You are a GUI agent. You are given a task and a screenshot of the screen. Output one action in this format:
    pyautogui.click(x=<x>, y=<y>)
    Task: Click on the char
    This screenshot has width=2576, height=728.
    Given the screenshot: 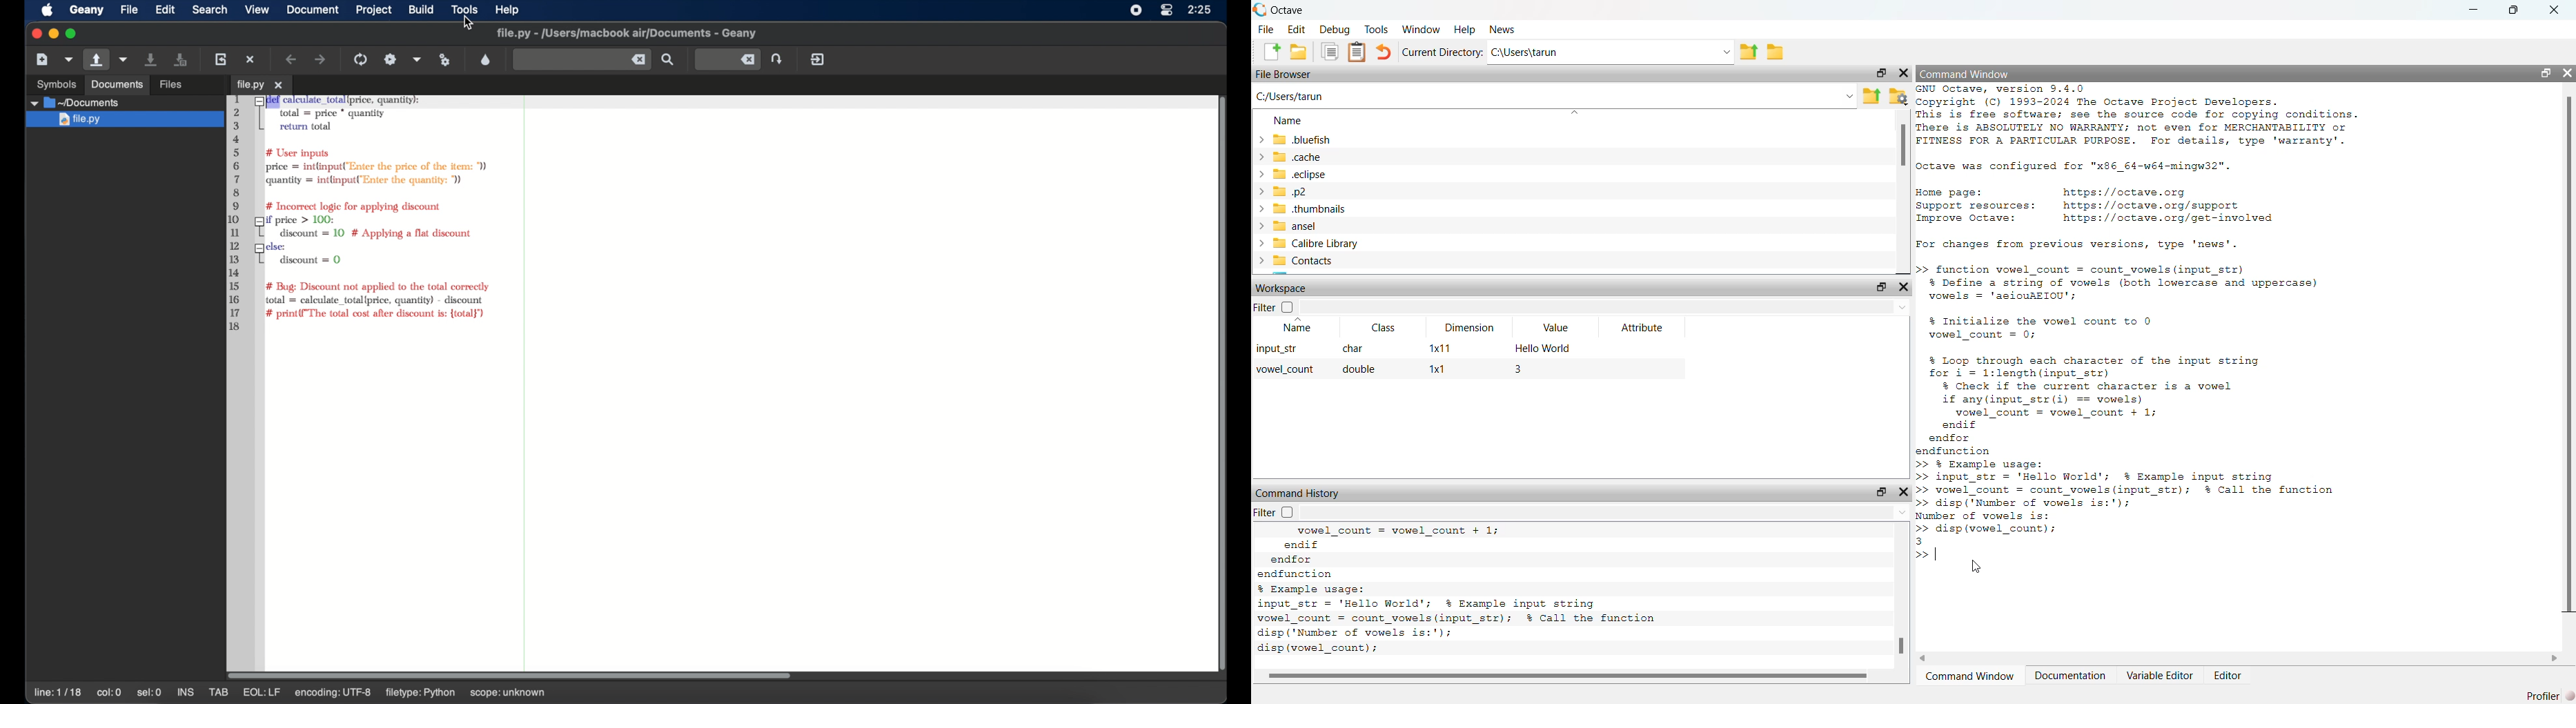 What is the action you would take?
    pyautogui.click(x=1351, y=349)
    